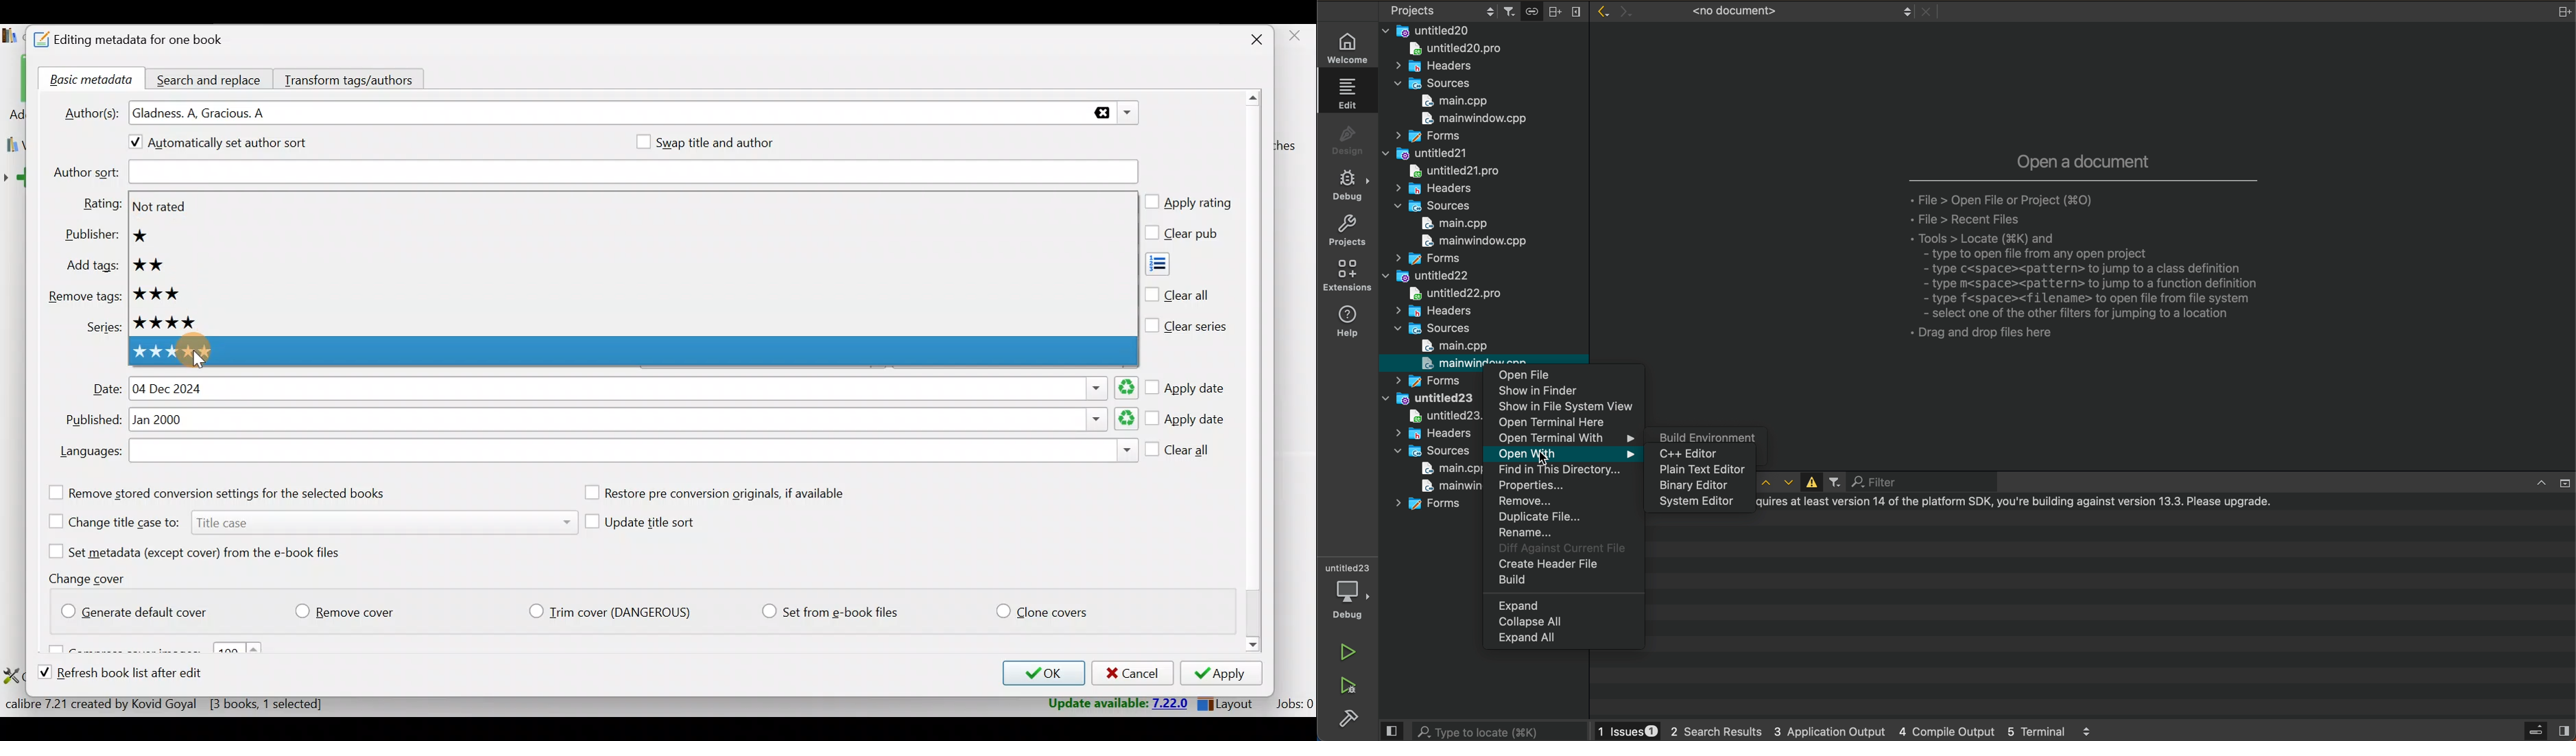  I want to click on untitled23, so click(1428, 398).